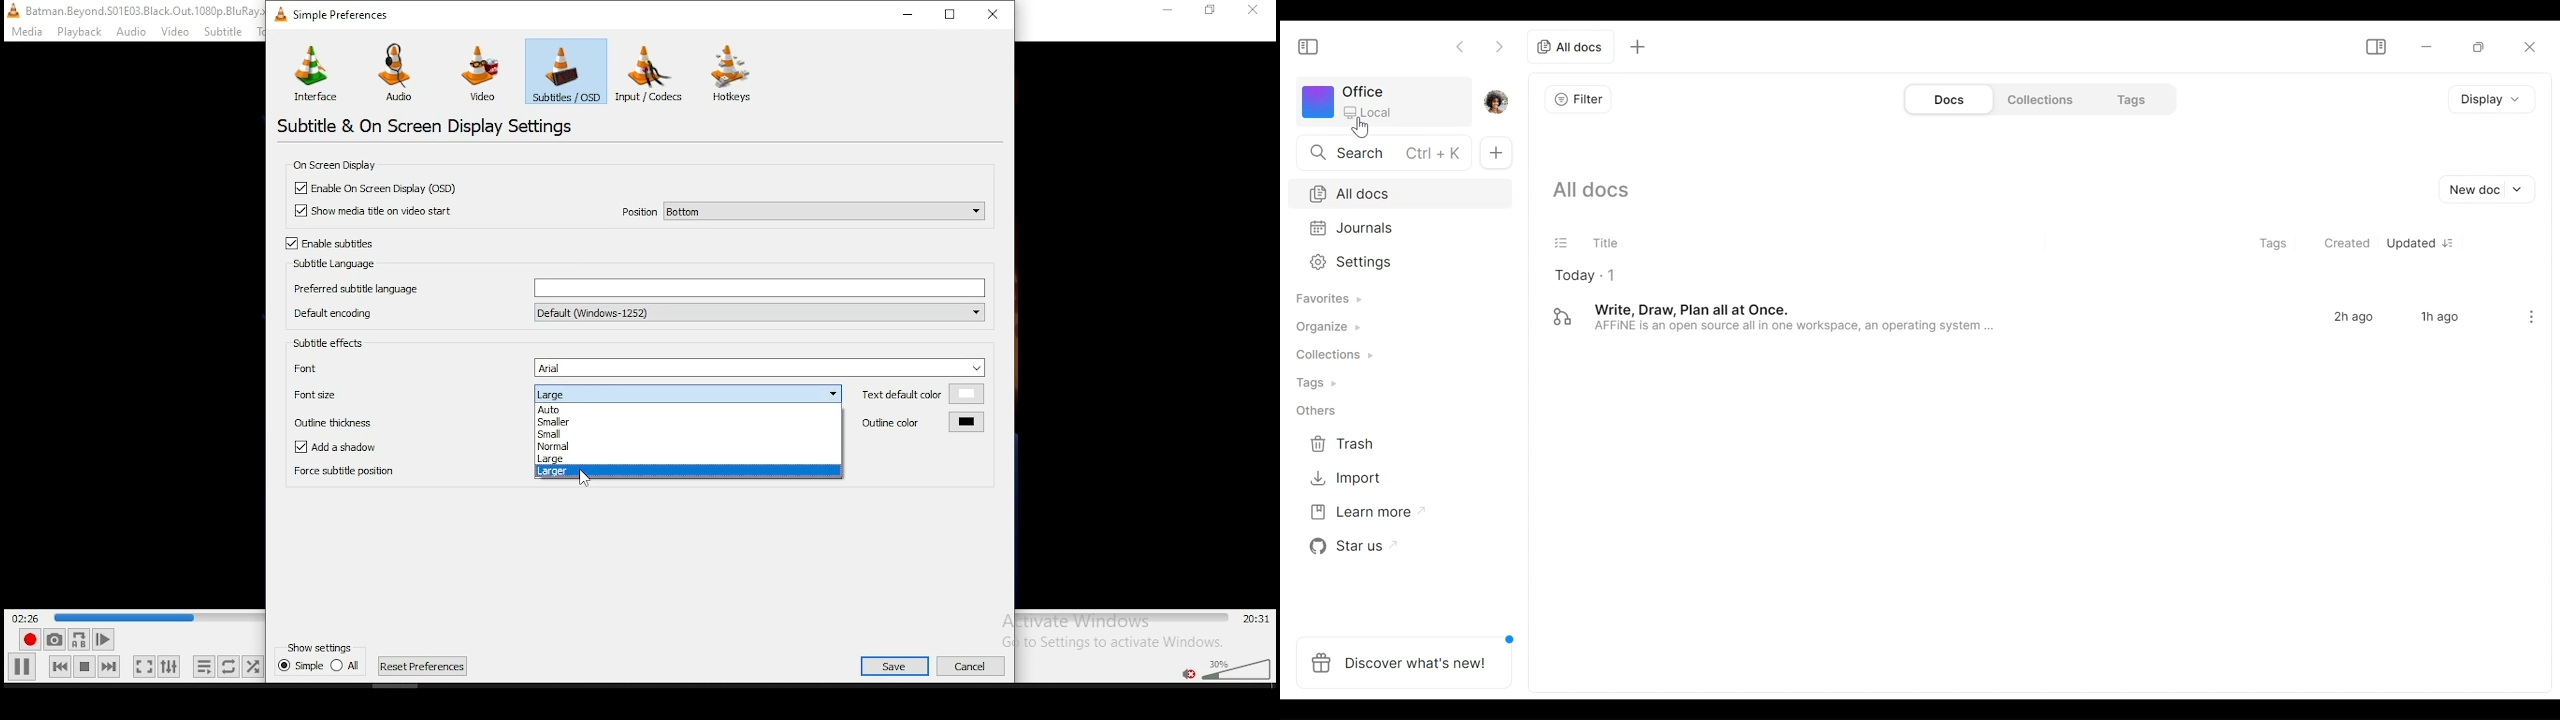 The image size is (2576, 728). Describe the element at coordinates (328, 342) in the screenshot. I see `subtitle effects` at that location.